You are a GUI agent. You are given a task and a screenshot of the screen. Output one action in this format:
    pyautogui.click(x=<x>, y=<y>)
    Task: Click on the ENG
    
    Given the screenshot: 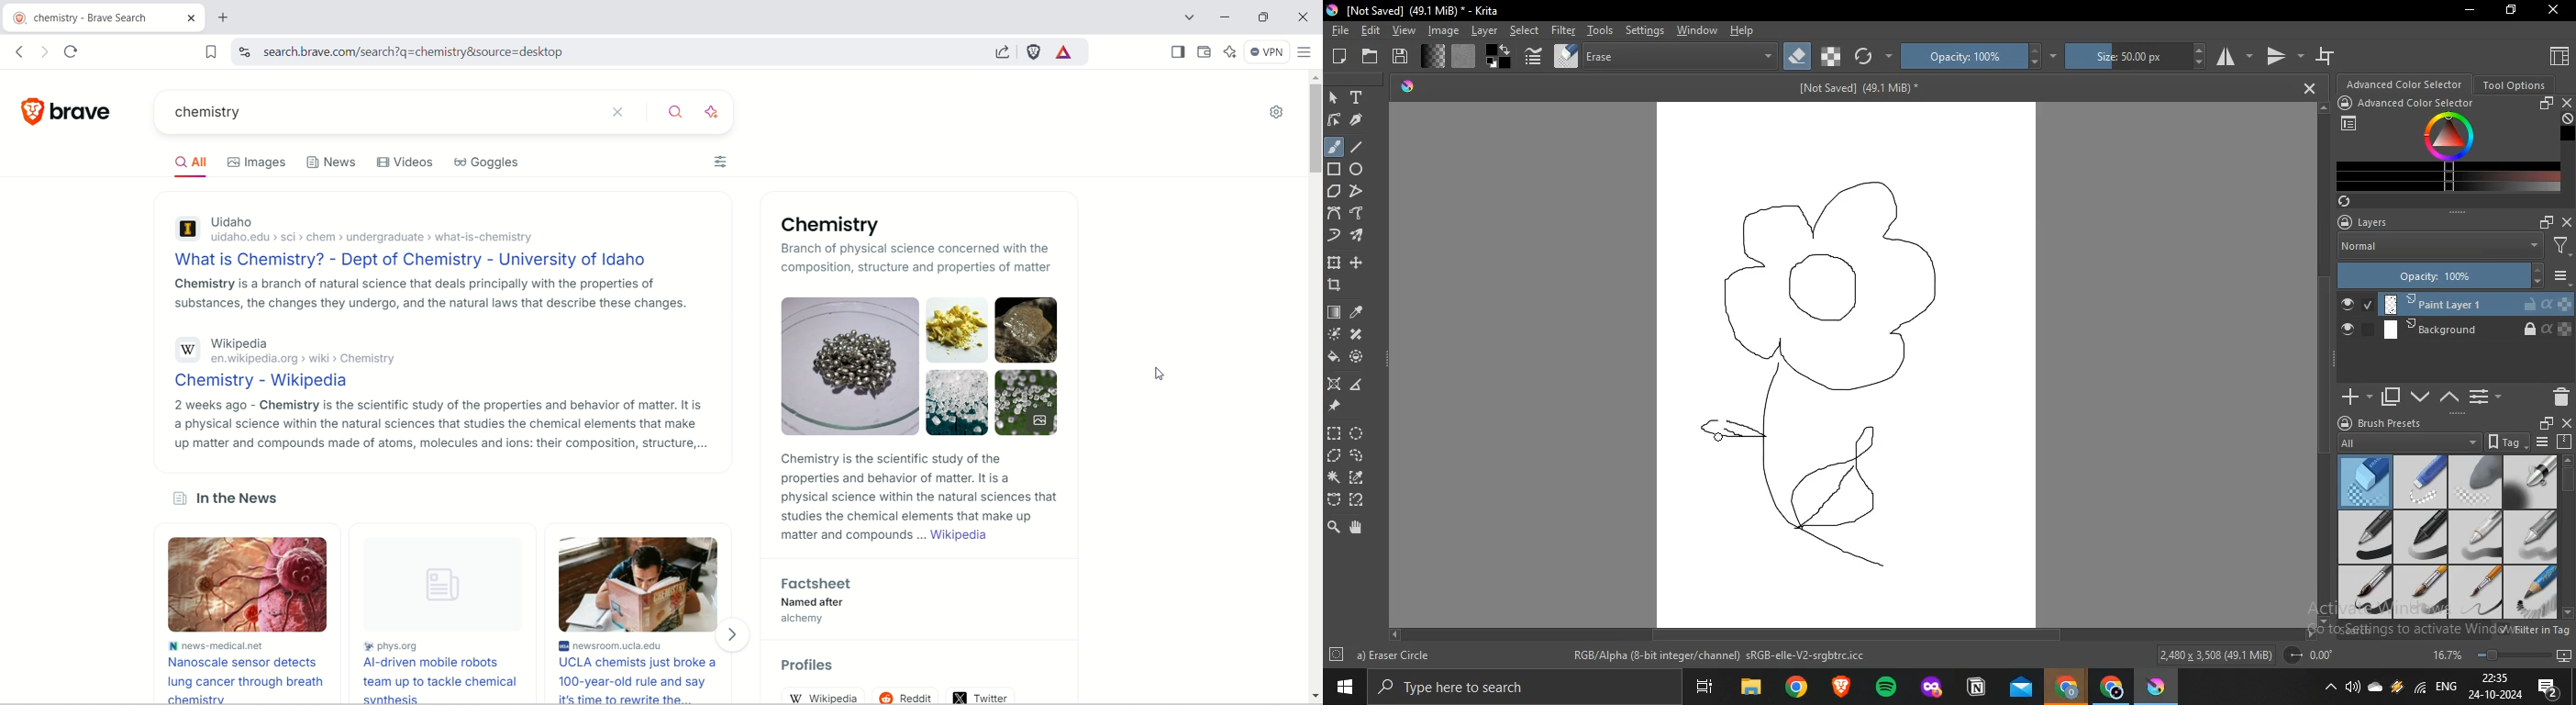 What is the action you would take?
    pyautogui.click(x=2445, y=685)
    